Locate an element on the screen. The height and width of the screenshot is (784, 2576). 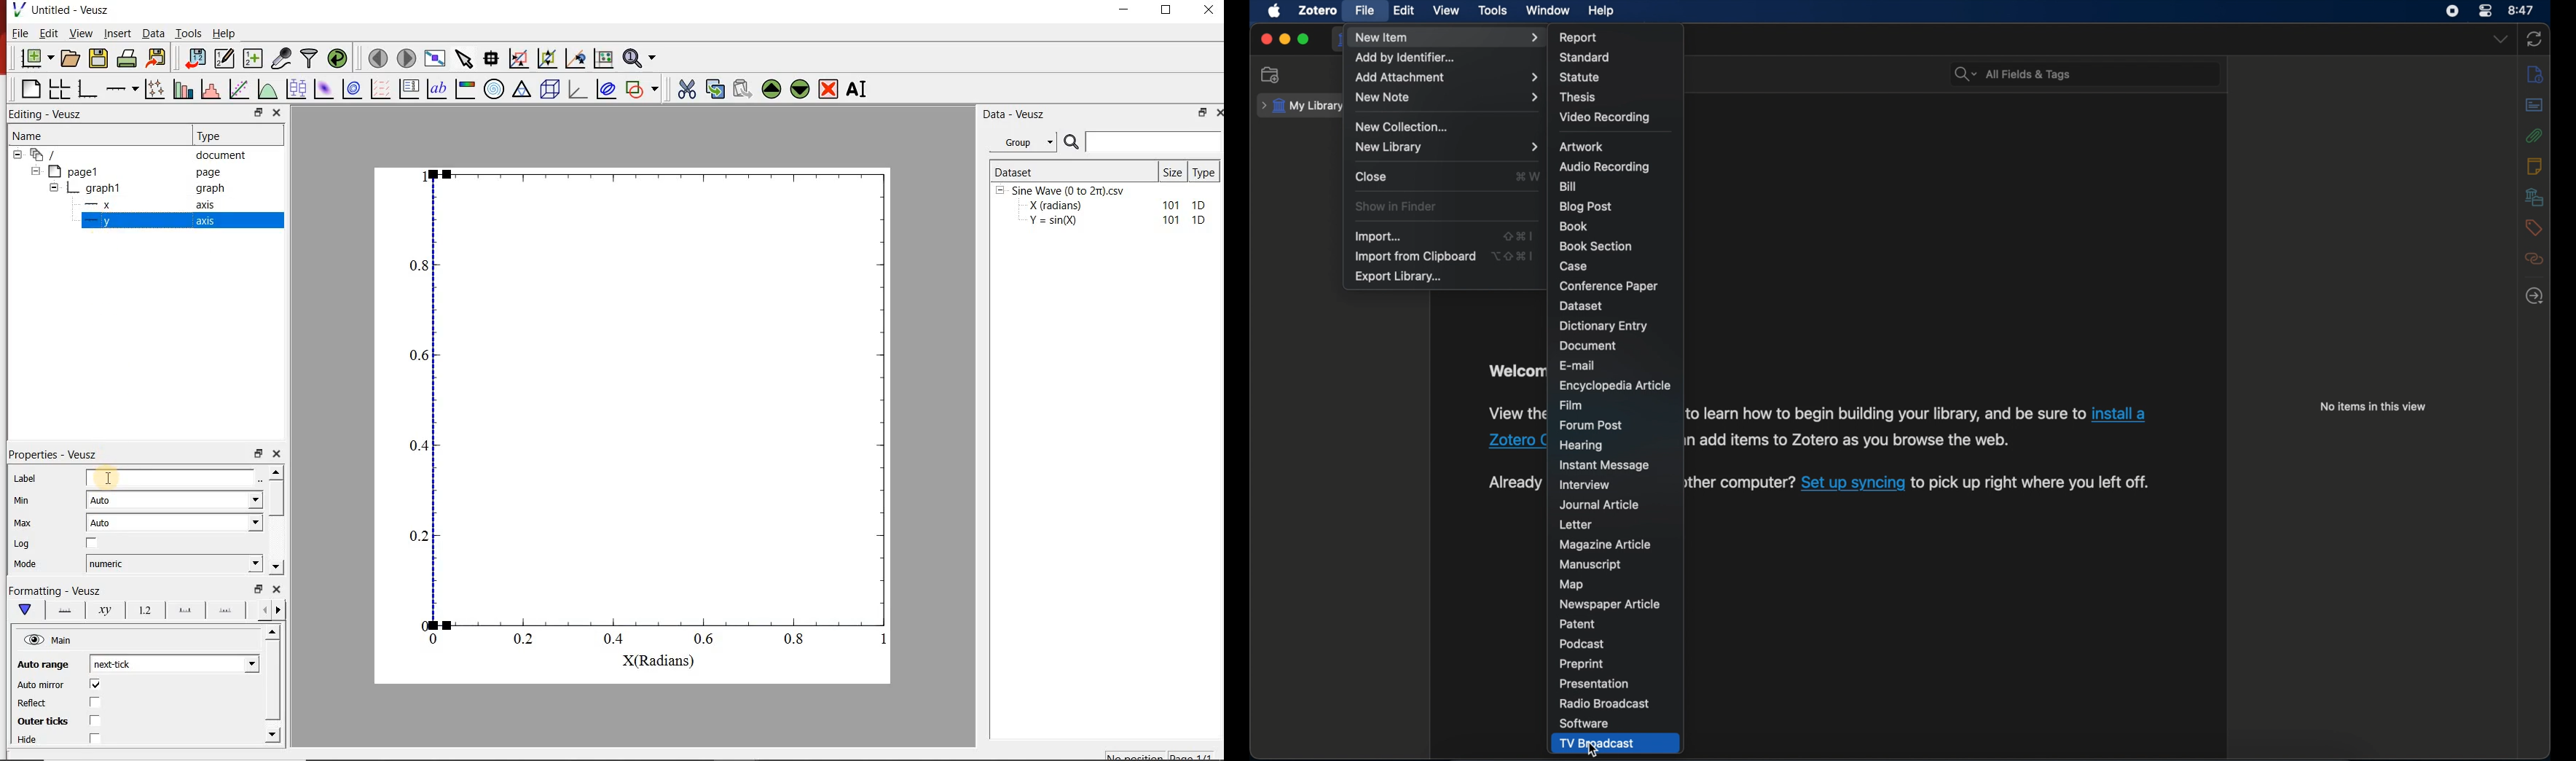
presentation is located at coordinates (1596, 684).